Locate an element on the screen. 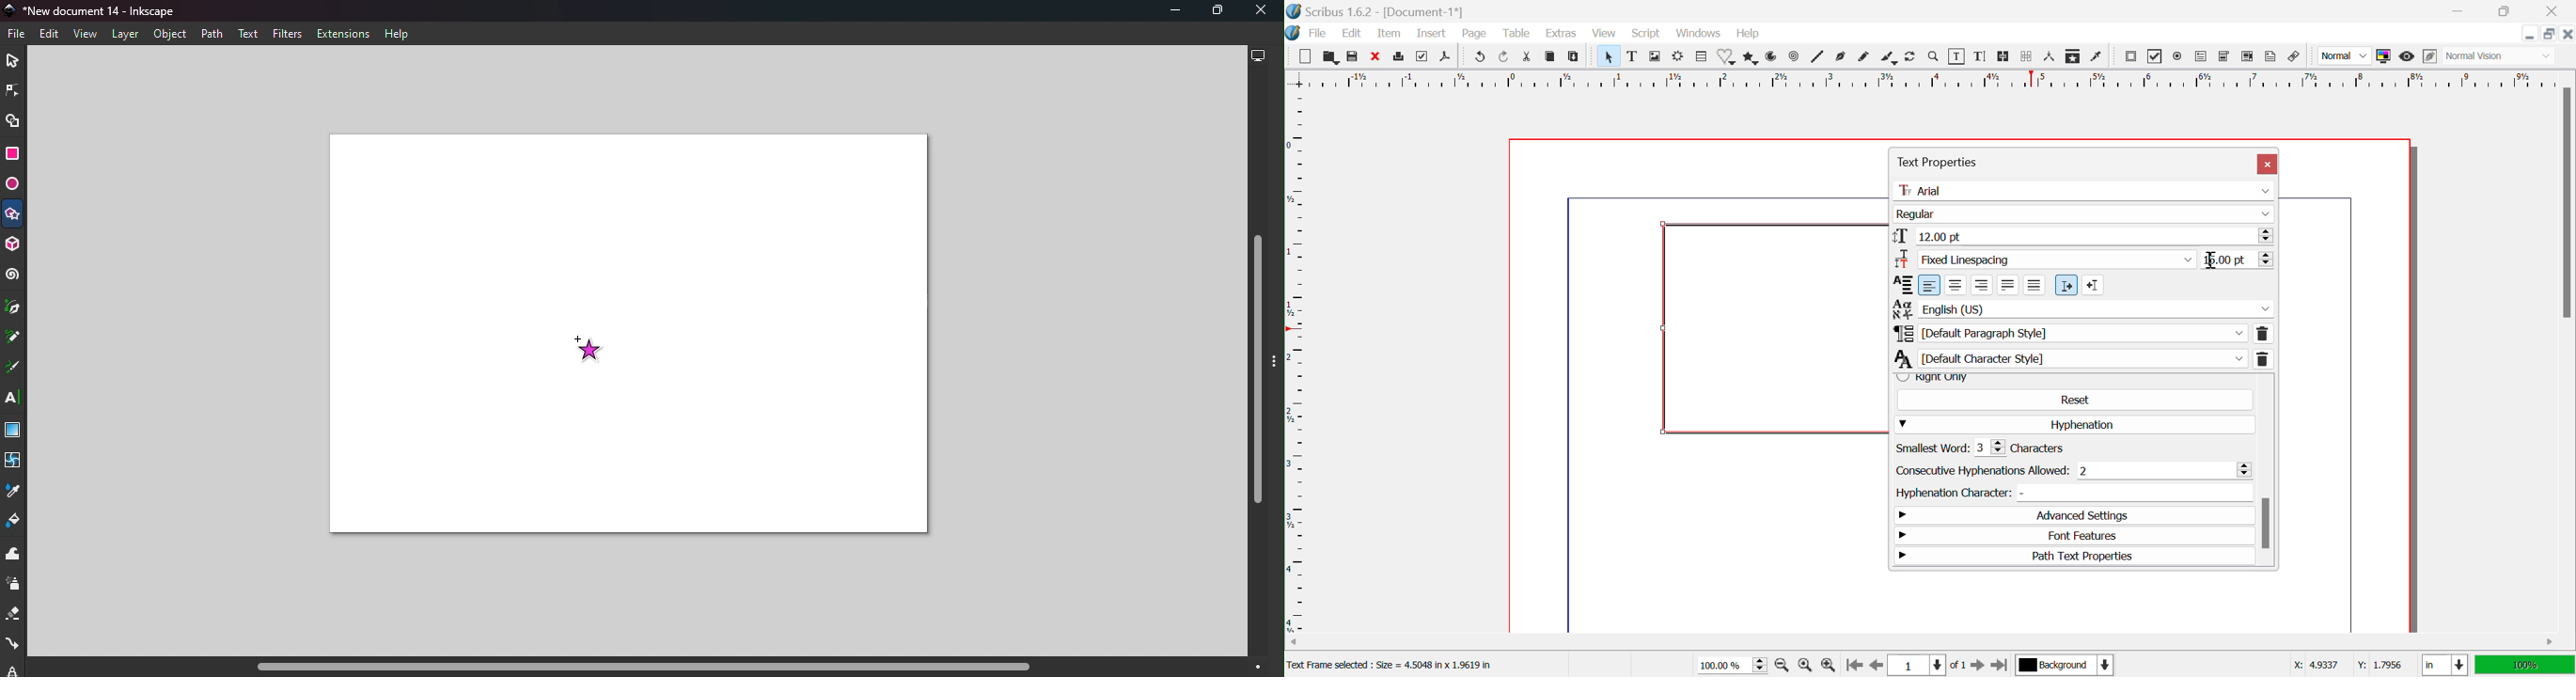  View is located at coordinates (1605, 34).